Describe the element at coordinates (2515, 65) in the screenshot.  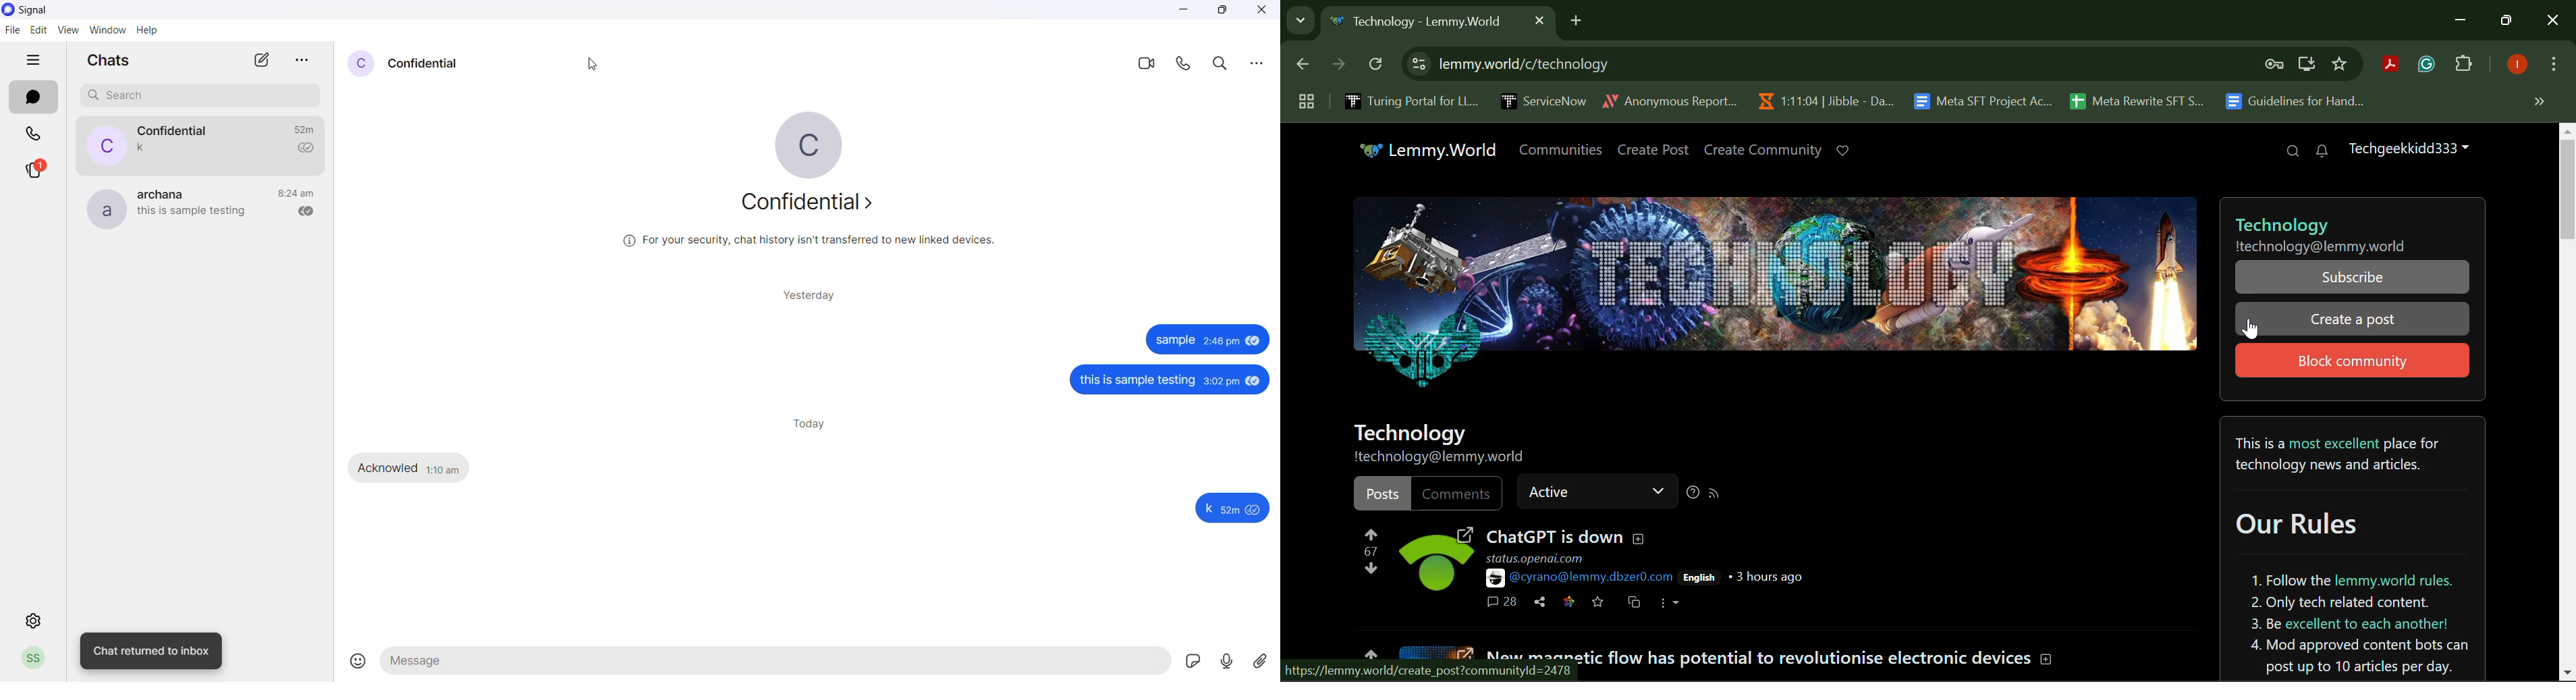
I see `Logged In User` at that location.